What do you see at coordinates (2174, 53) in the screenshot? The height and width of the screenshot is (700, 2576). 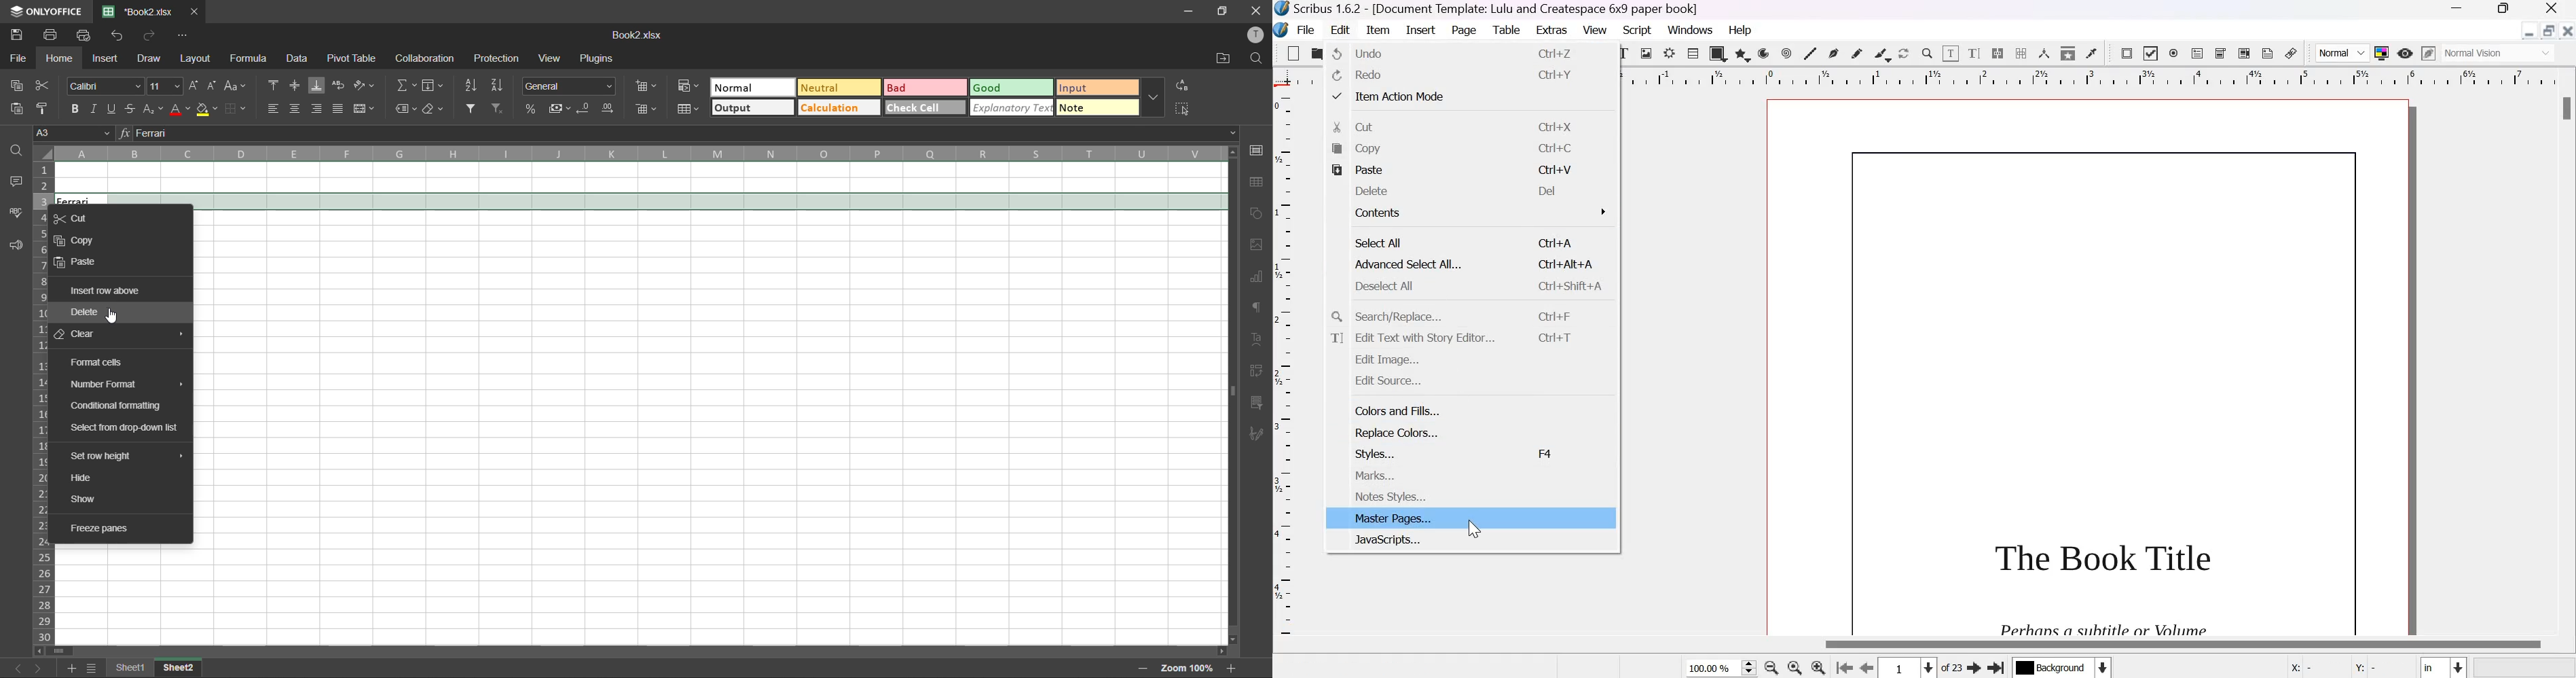 I see `PDF radio box` at bounding box center [2174, 53].